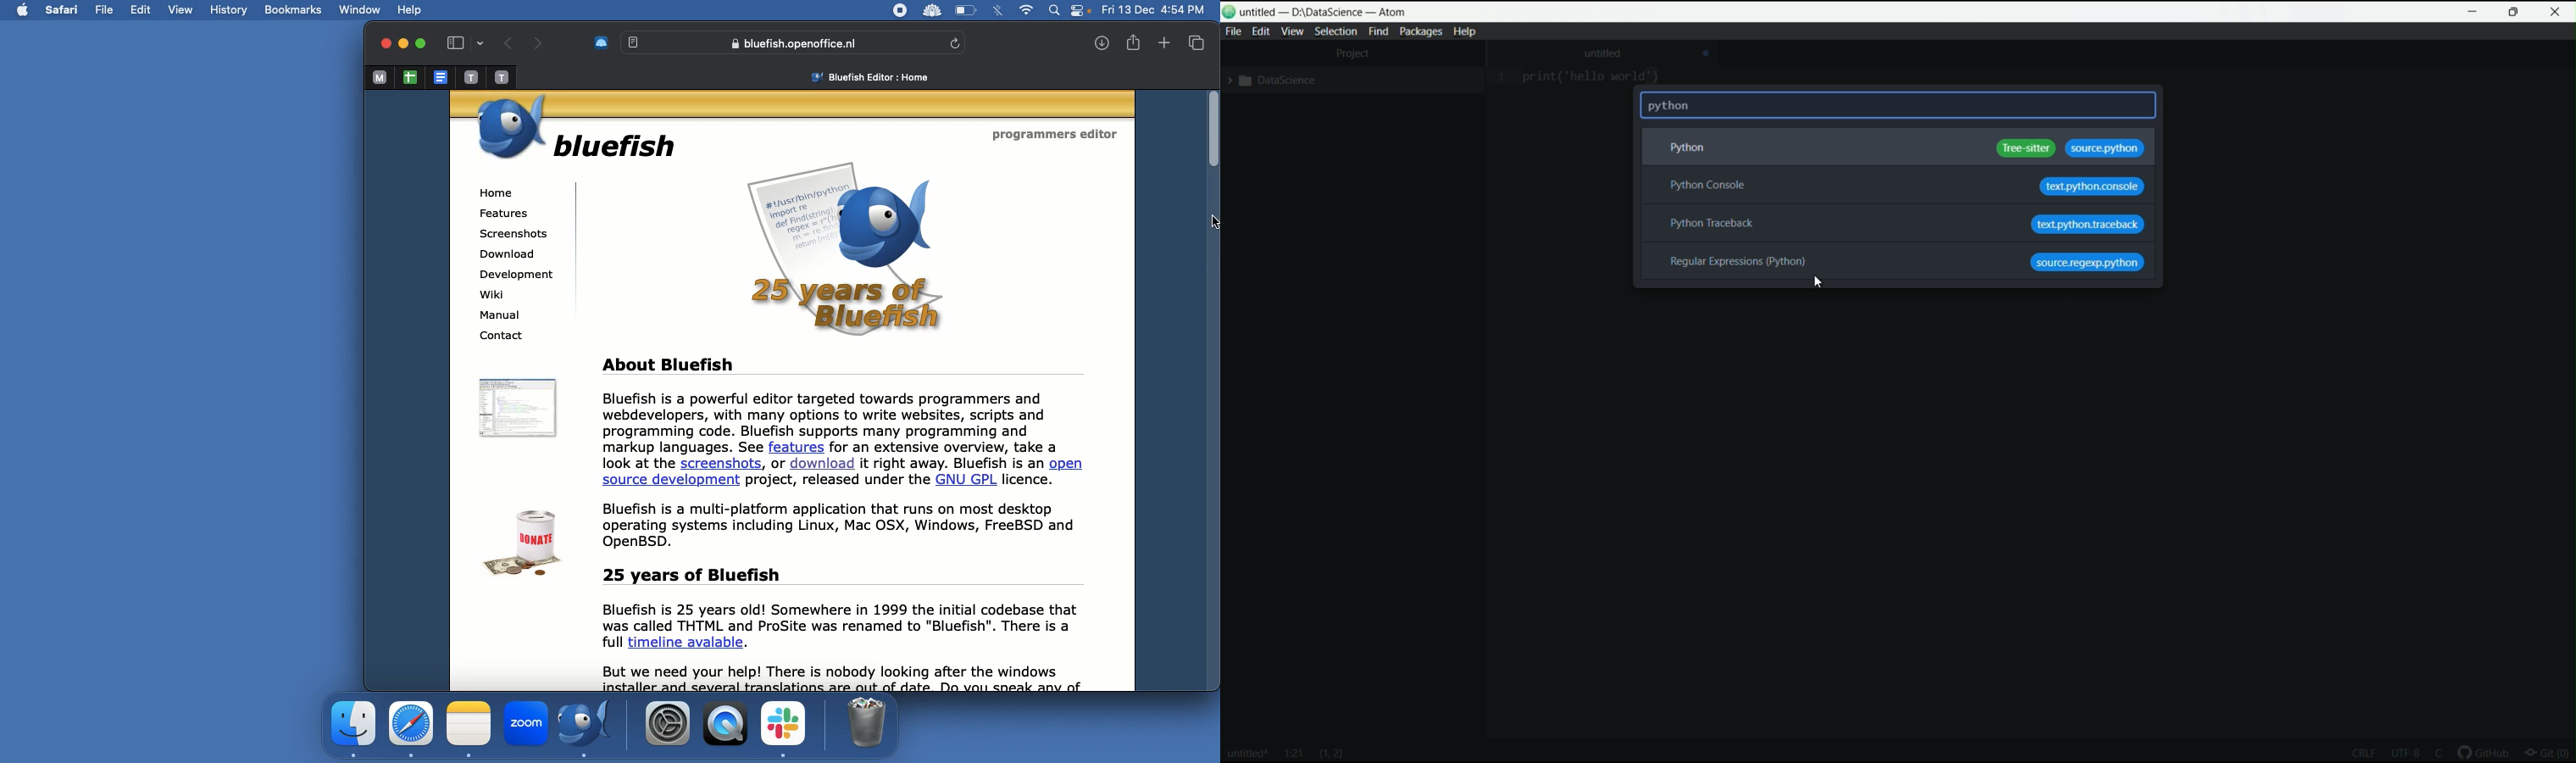 This screenshot has height=784, width=2576. I want to click on Pinned tab, so click(502, 76).